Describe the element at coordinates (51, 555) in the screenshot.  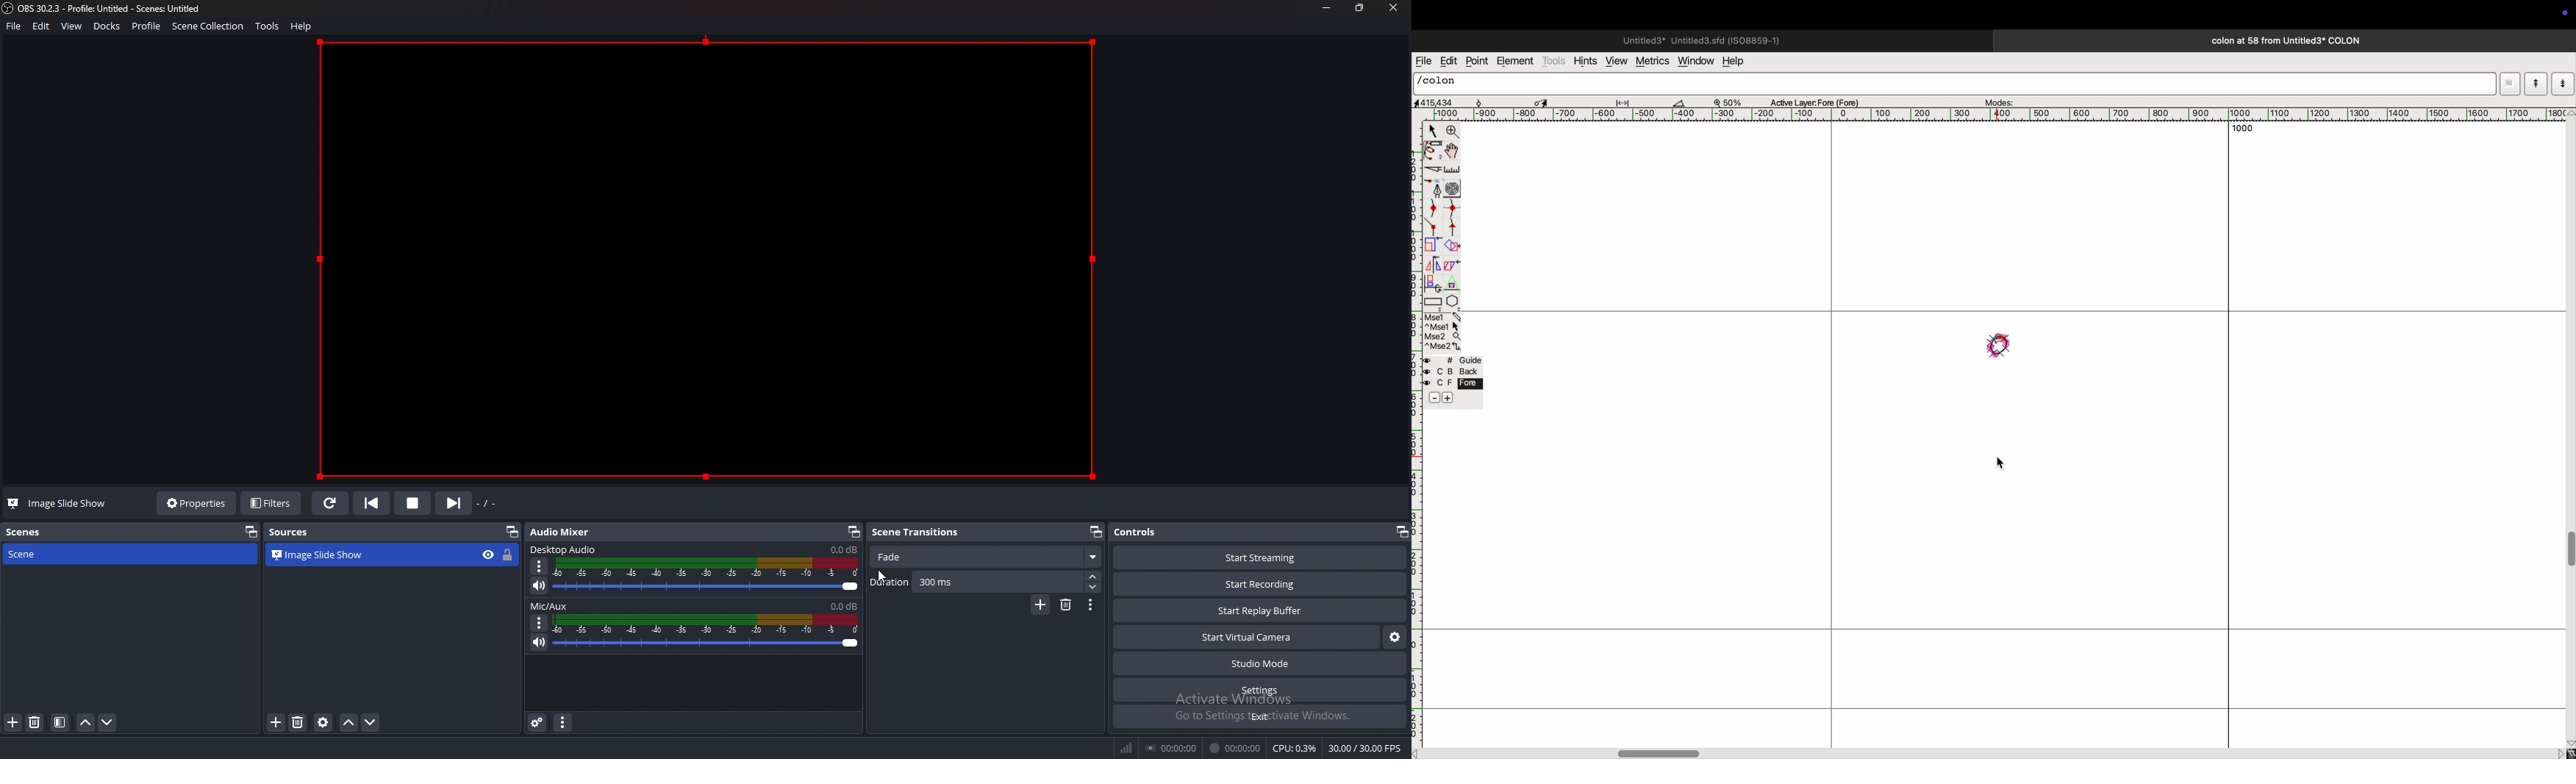
I see `scene` at that location.